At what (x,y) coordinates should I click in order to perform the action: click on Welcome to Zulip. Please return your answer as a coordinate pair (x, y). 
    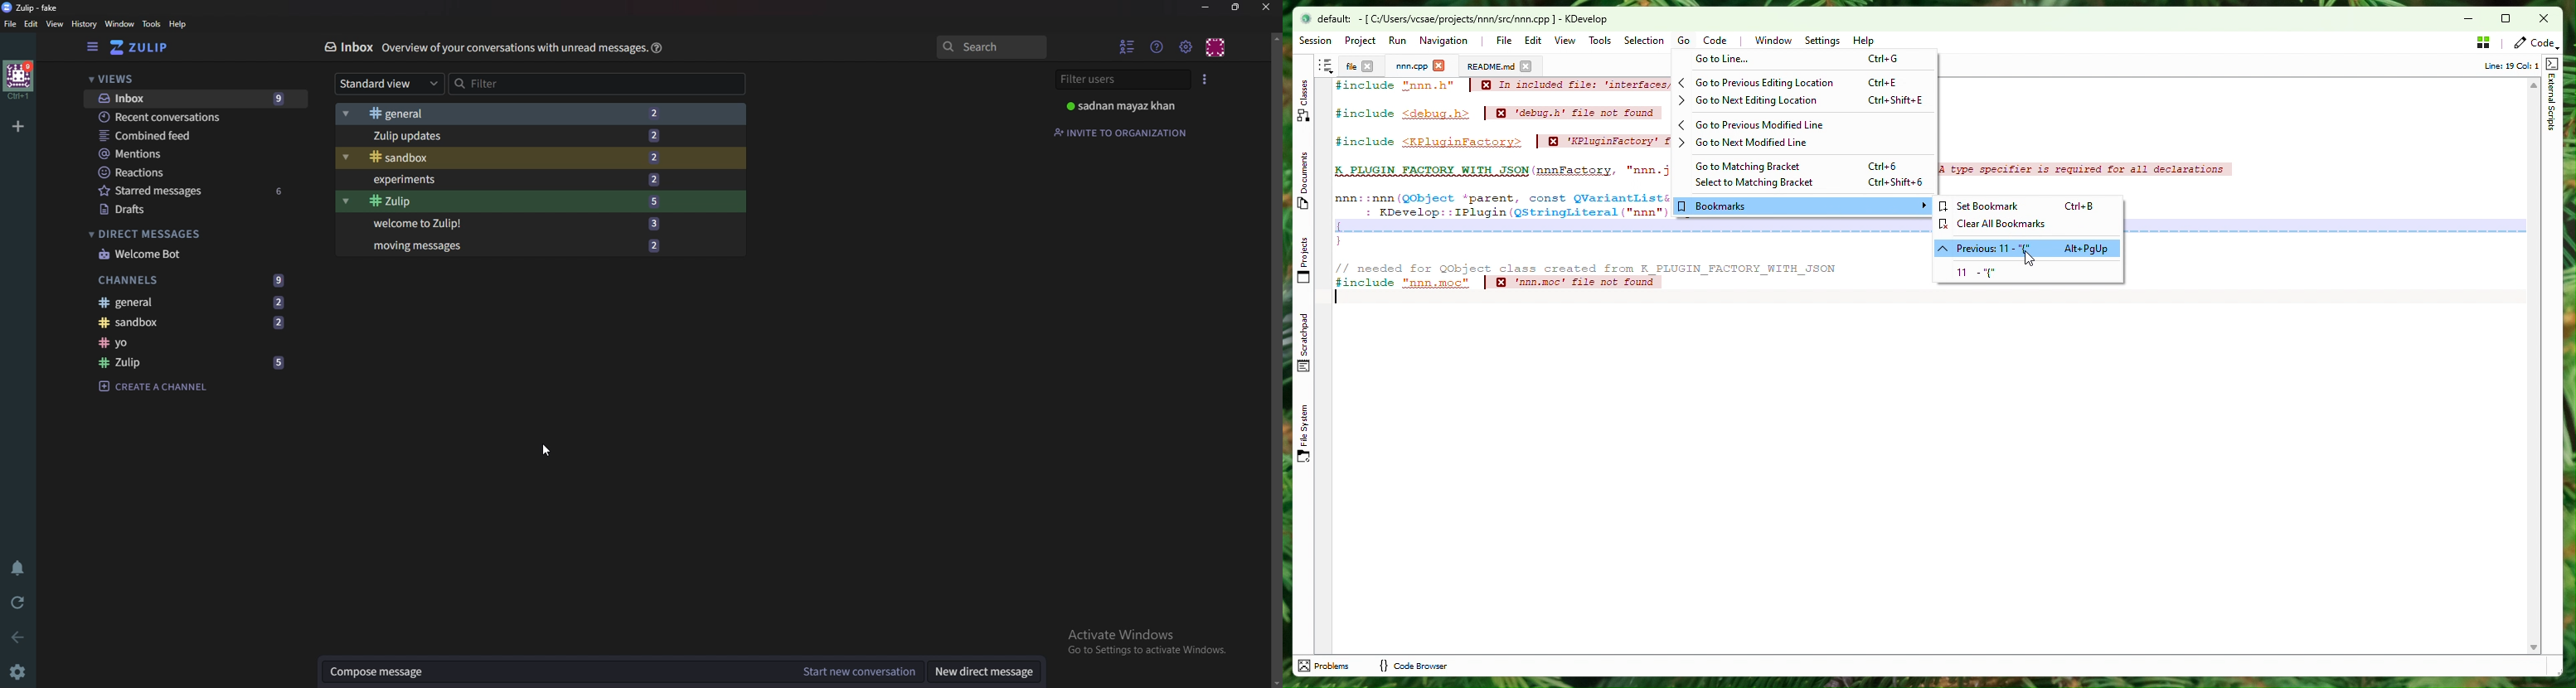
    Looking at the image, I should click on (528, 226).